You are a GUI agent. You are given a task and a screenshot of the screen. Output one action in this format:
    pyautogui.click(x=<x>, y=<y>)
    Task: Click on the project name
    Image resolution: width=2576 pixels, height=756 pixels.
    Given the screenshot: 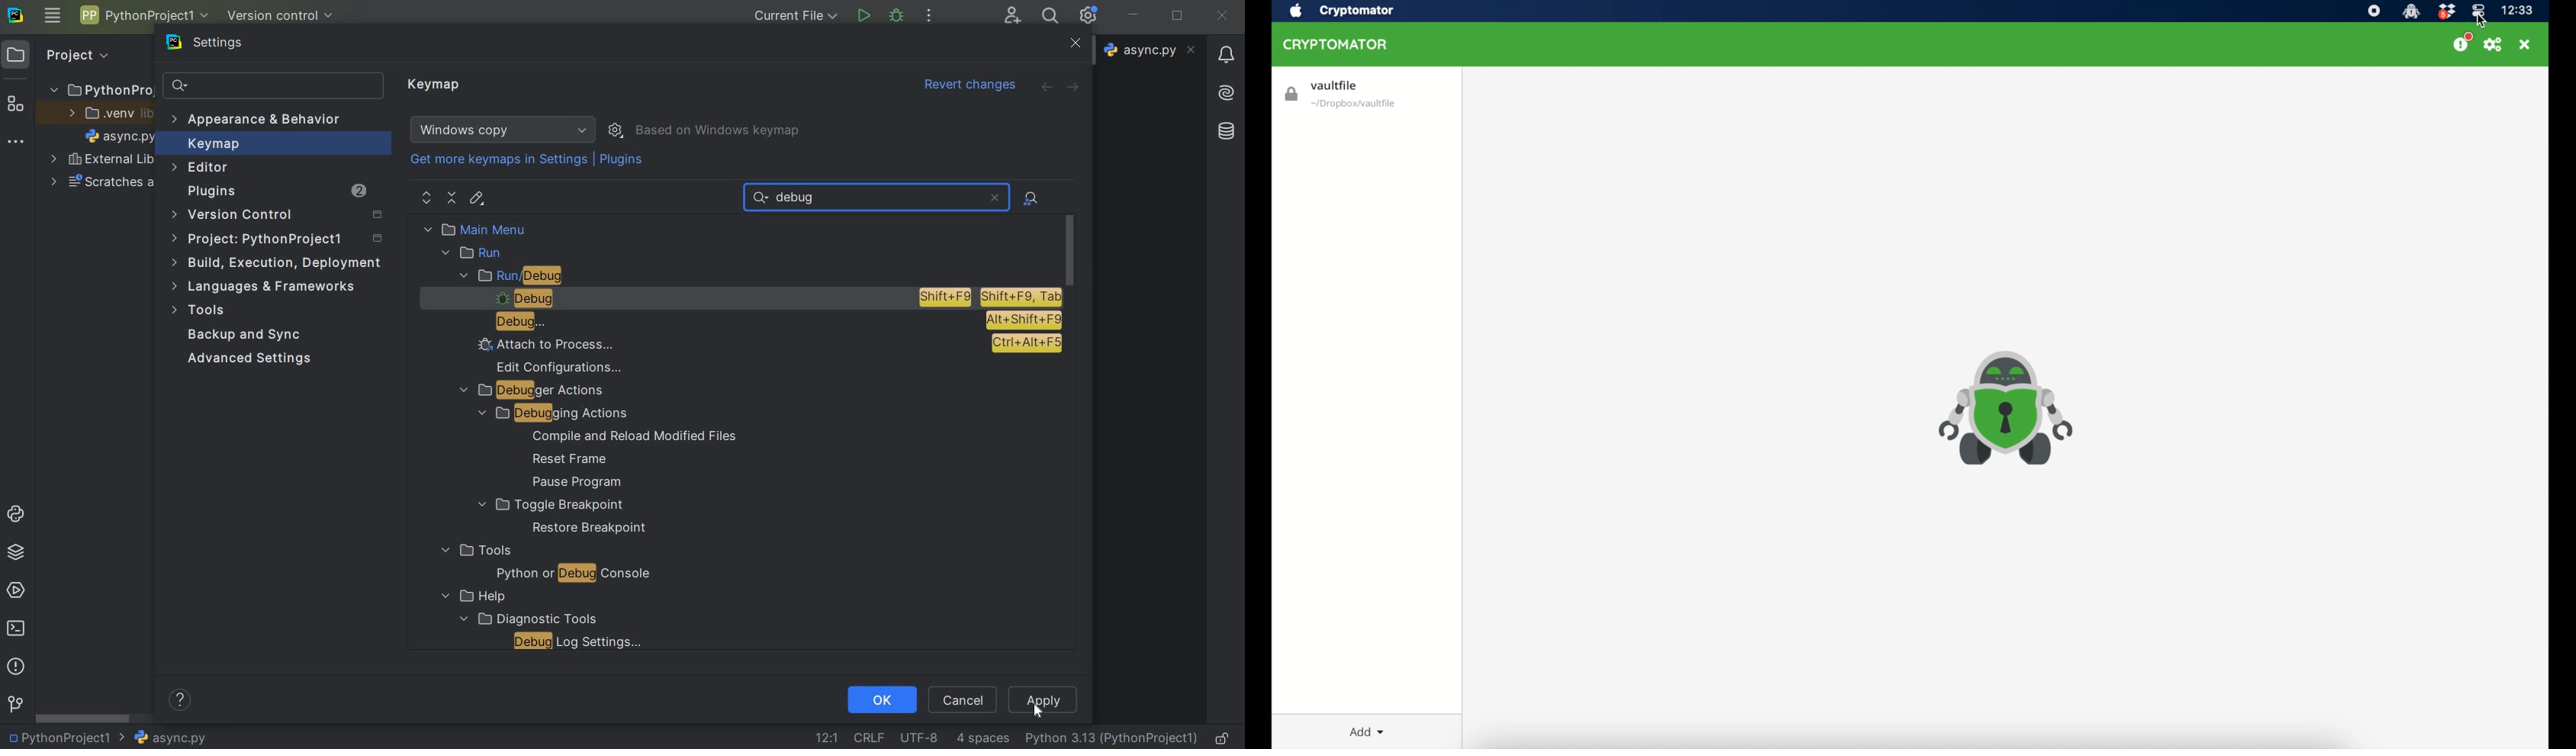 What is the action you would take?
    pyautogui.click(x=57, y=738)
    